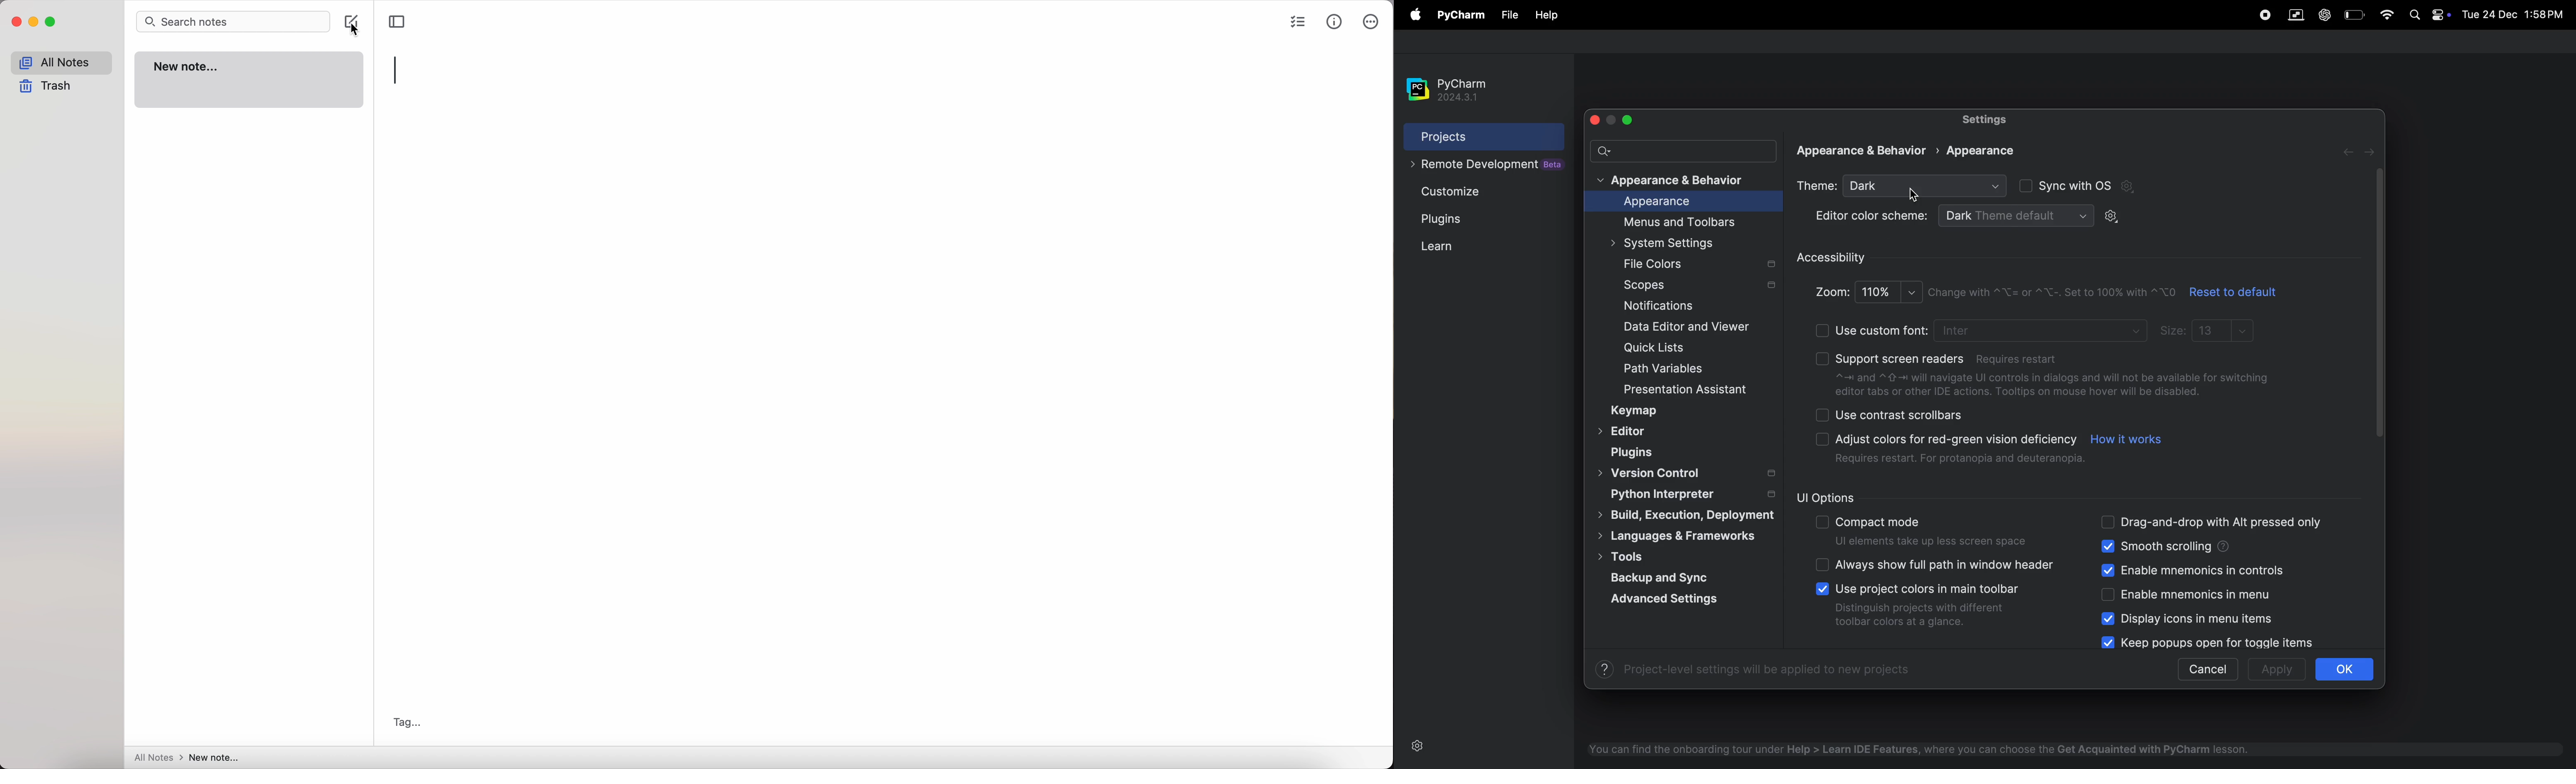  I want to click on file colors, so click(1695, 265).